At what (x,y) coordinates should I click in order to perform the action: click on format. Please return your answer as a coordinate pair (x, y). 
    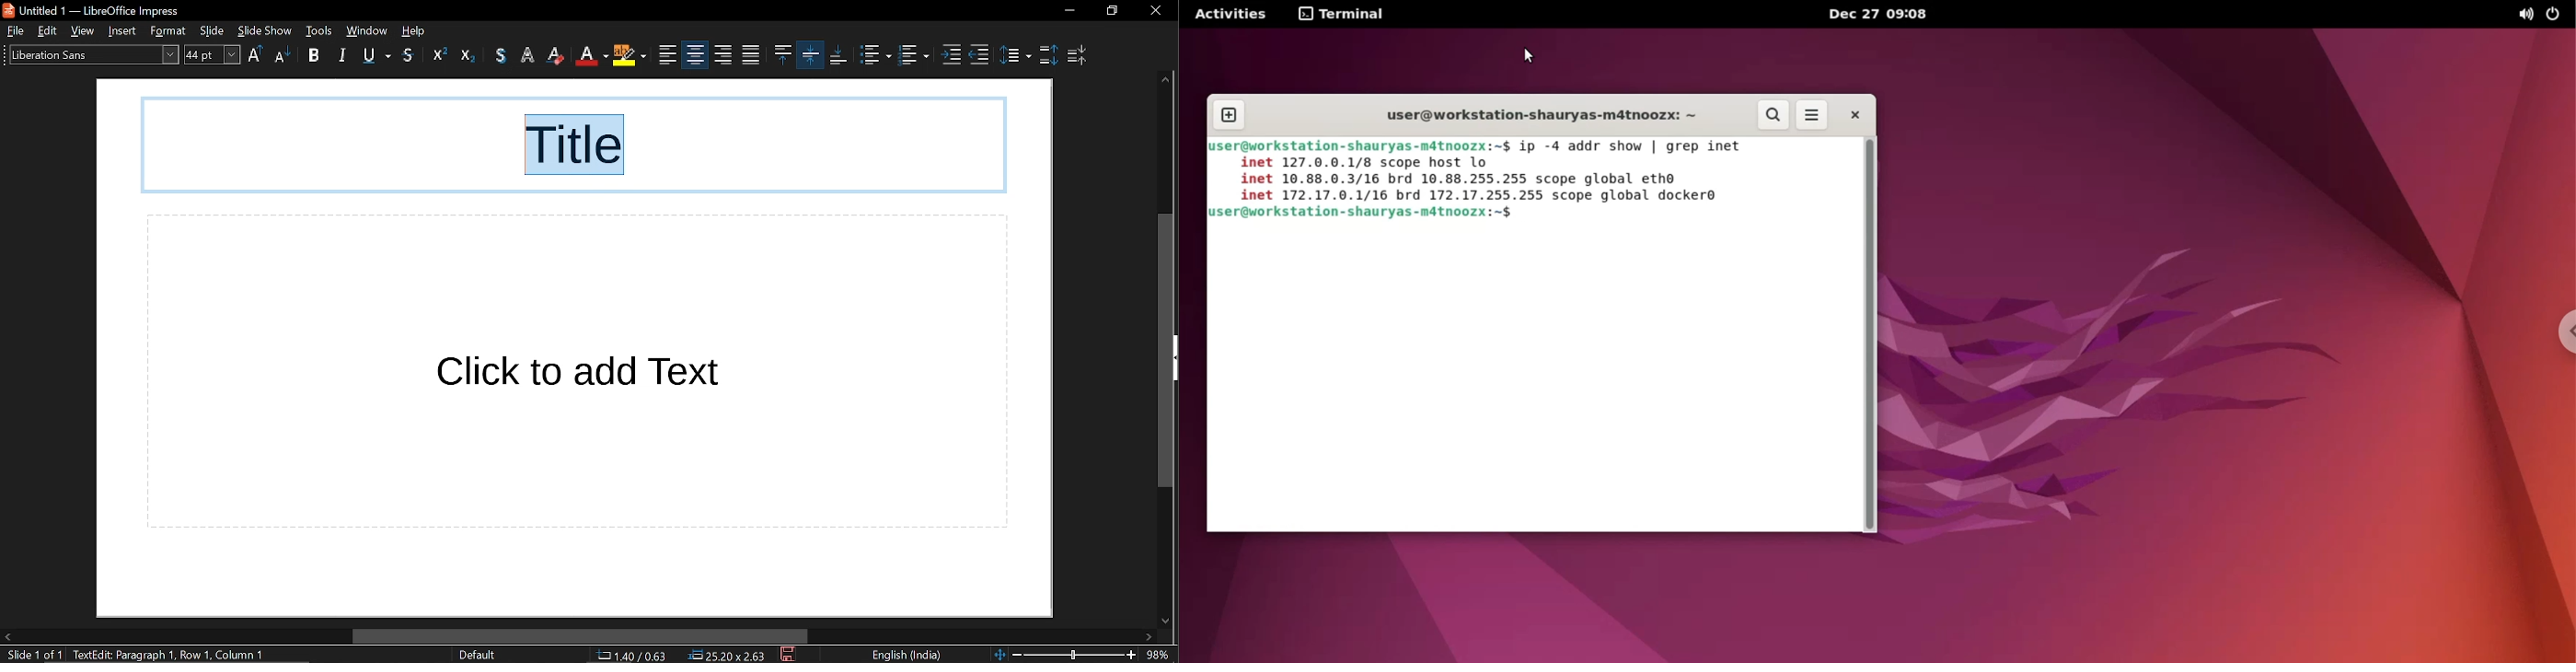
    Looking at the image, I should click on (171, 31).